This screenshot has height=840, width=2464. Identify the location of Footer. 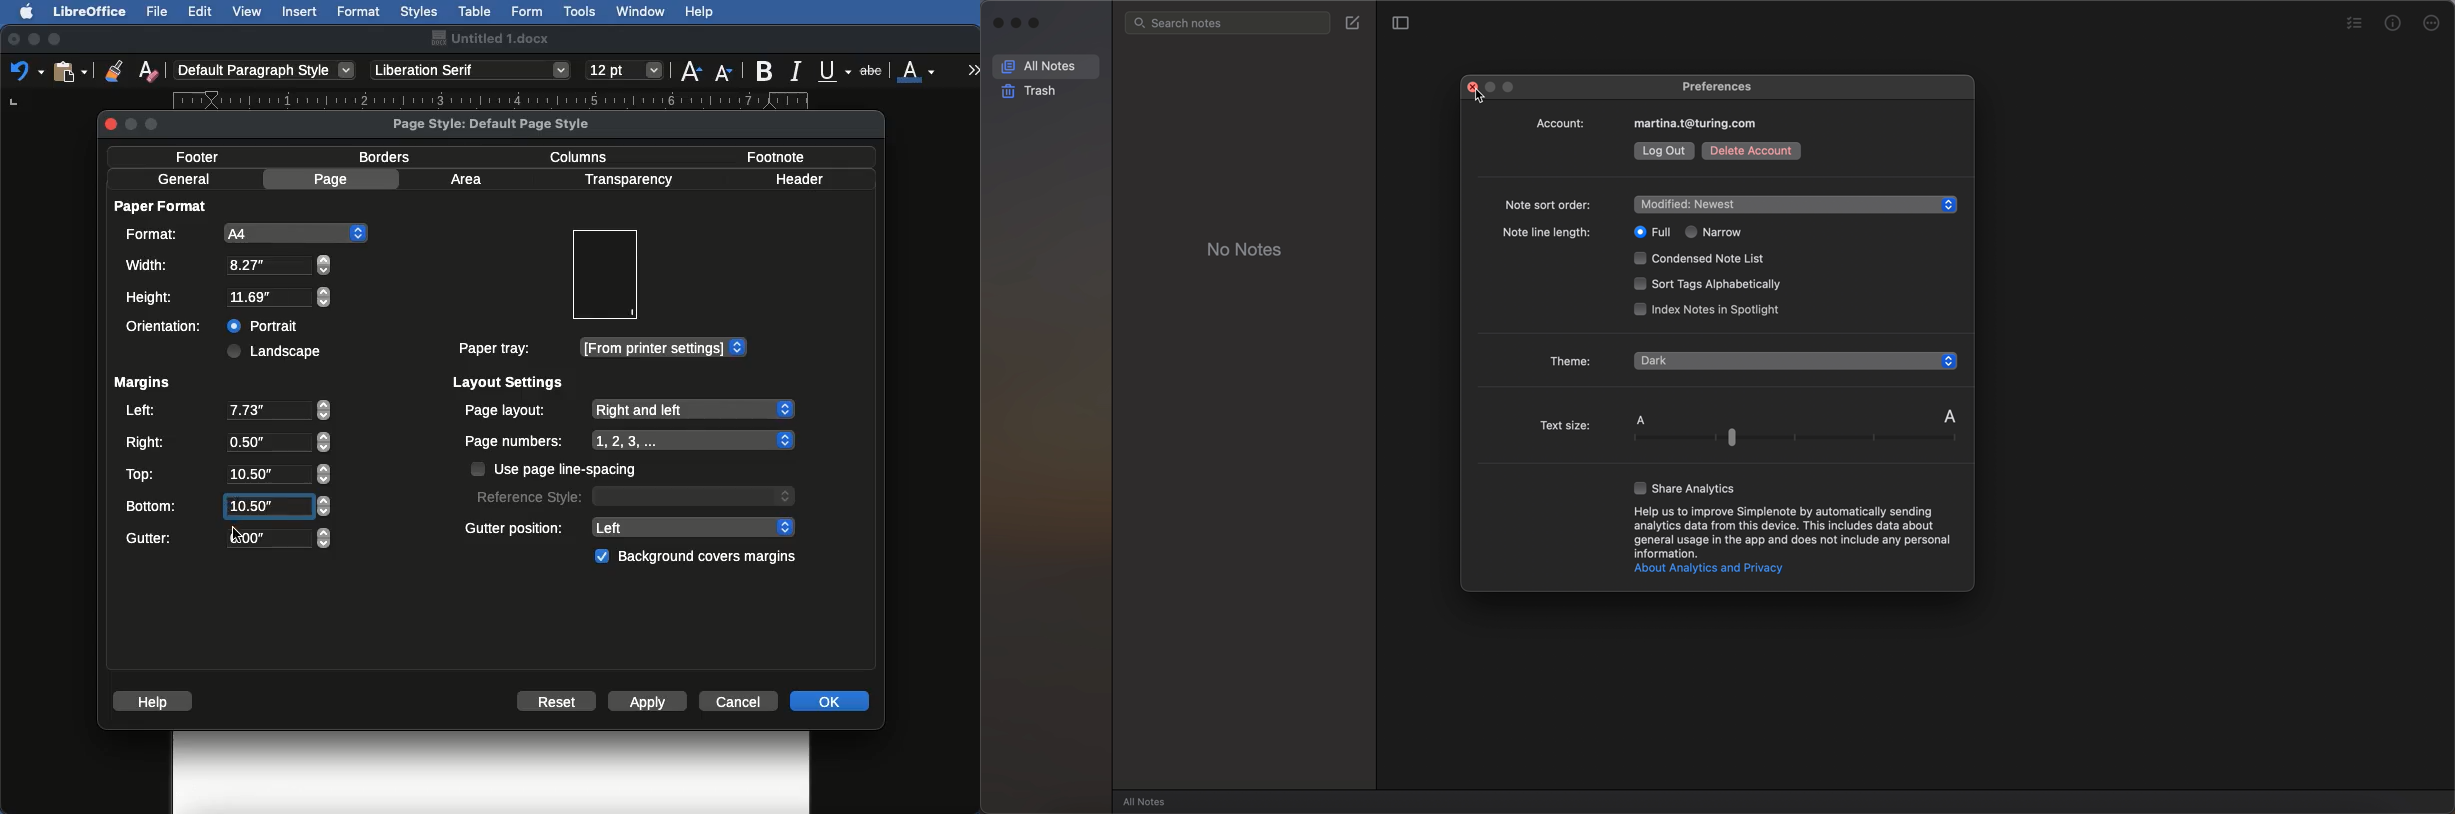
(204, 156).